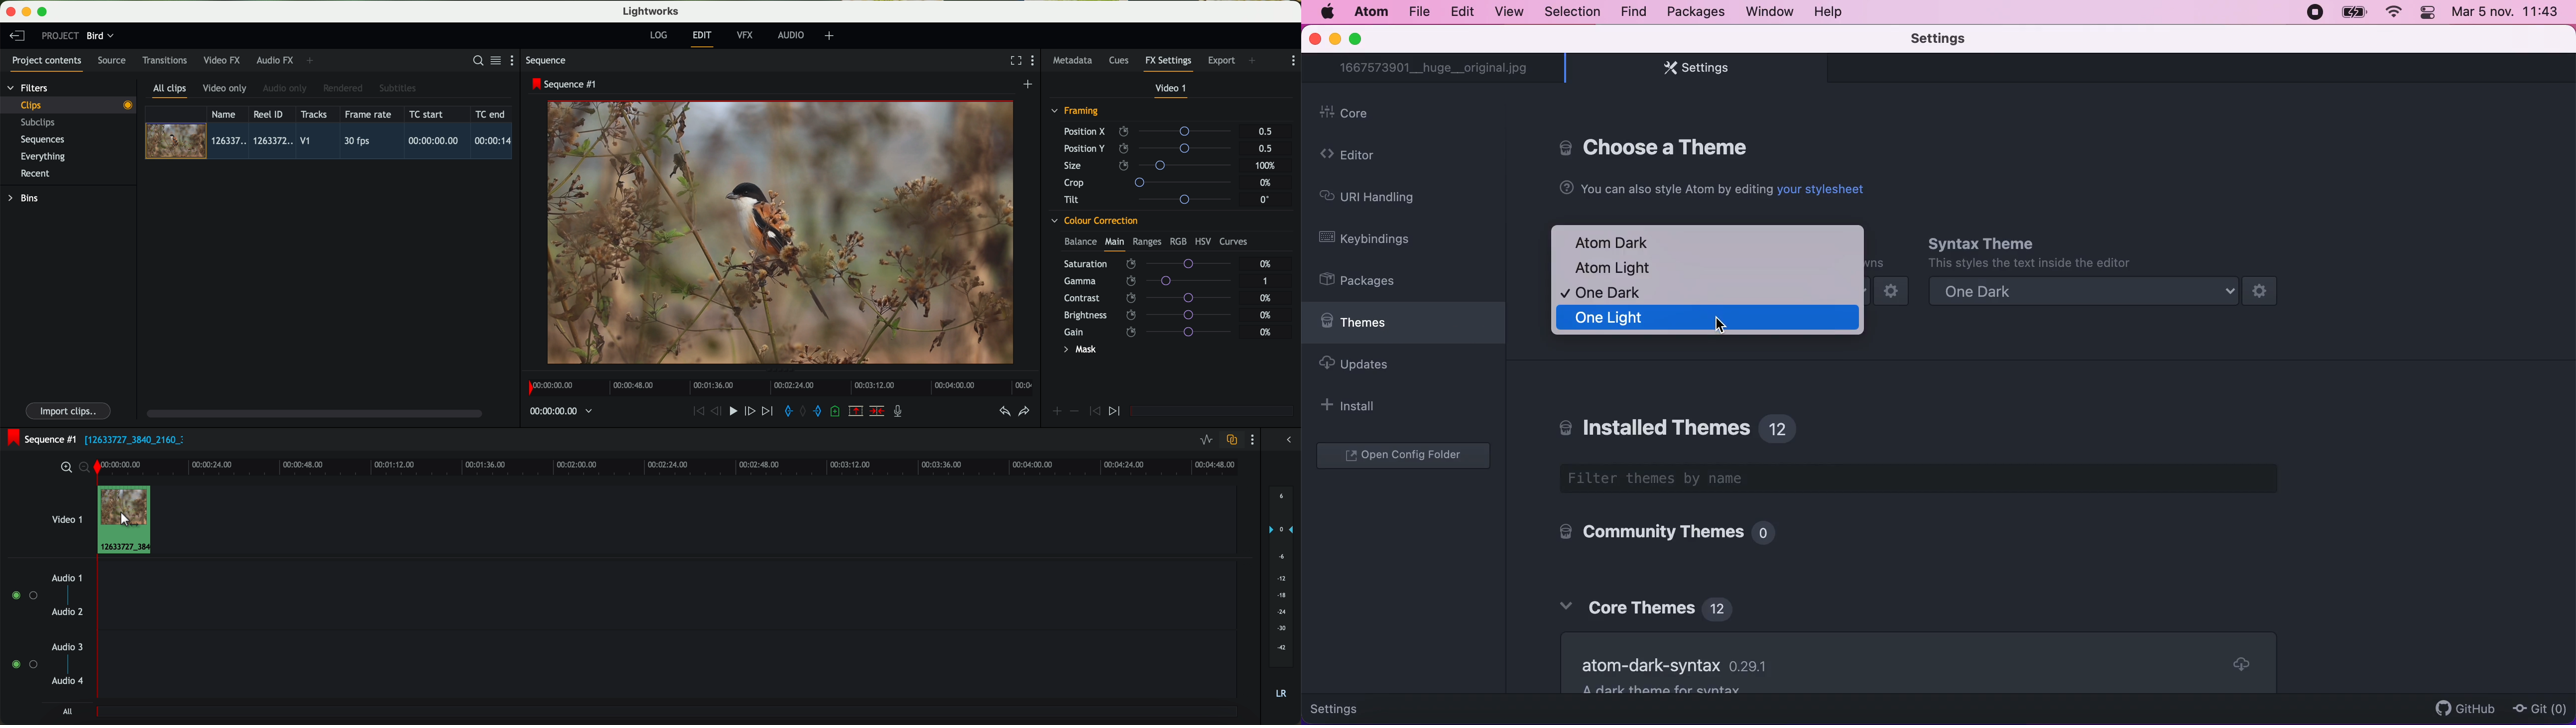 This screenshot has width=2576, height=728. Describe the element at coordinates (1314, 40) in the screenshot. I see `close` at that location.